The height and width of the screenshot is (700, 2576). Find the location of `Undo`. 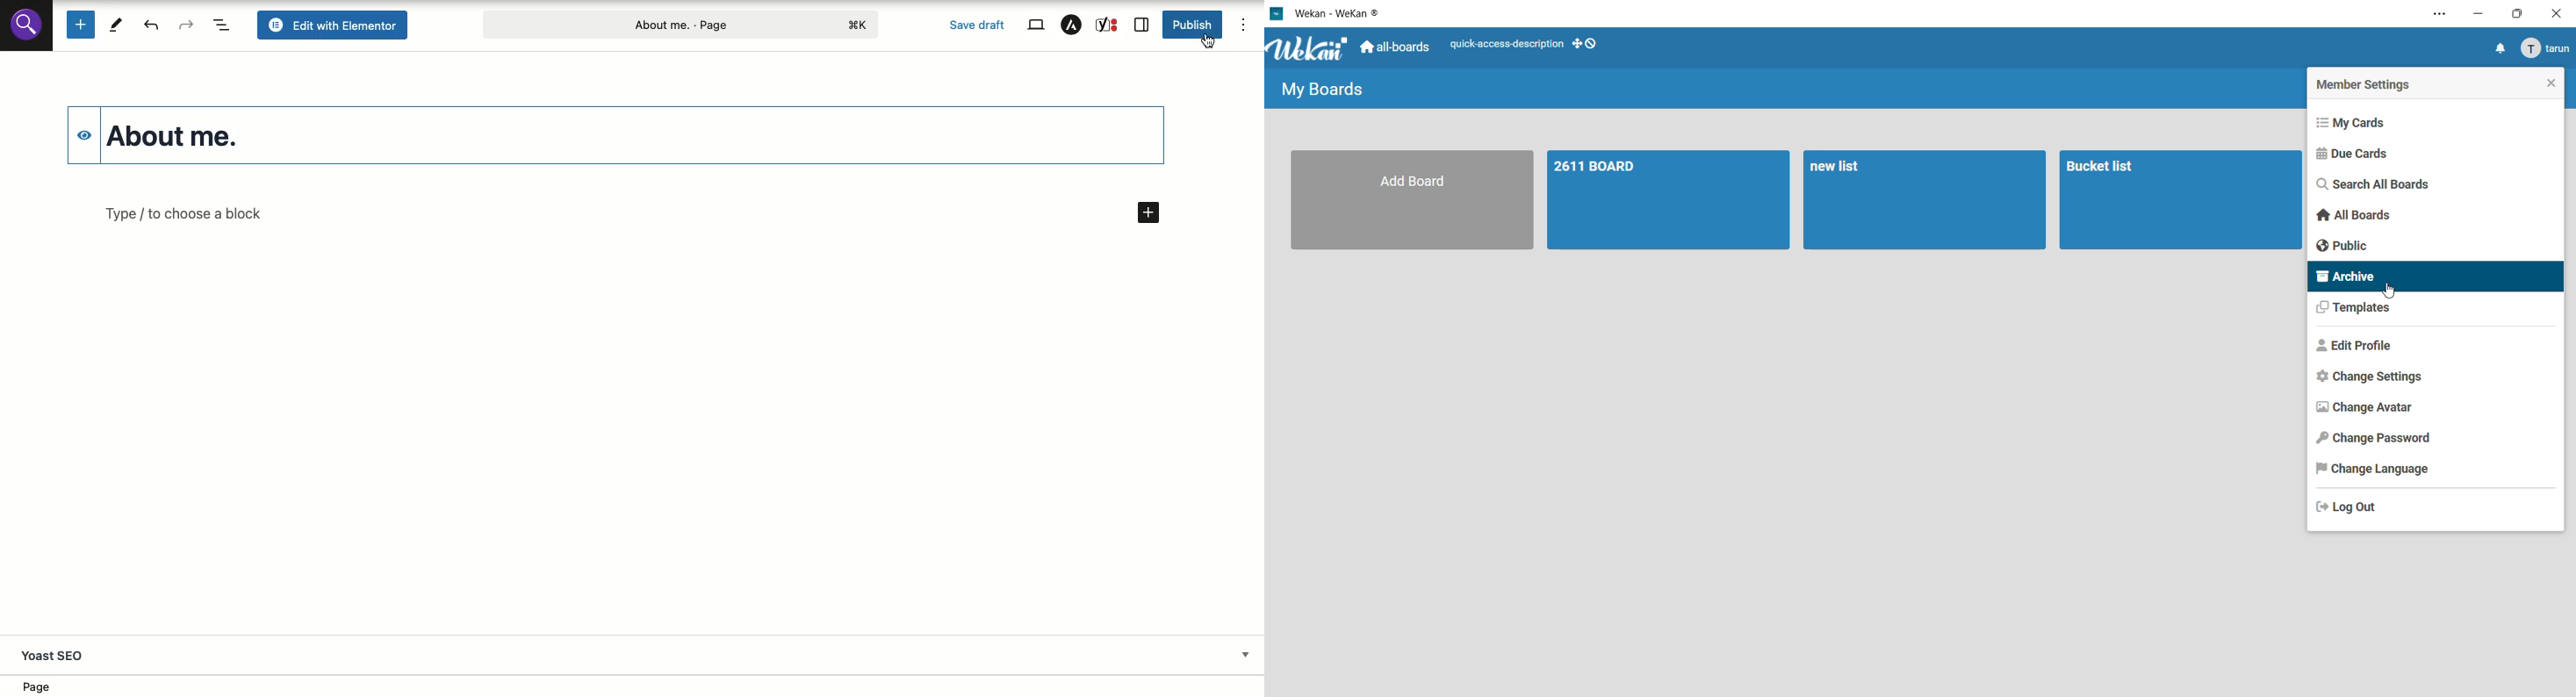

Undo is located at coordinates (154, 25).